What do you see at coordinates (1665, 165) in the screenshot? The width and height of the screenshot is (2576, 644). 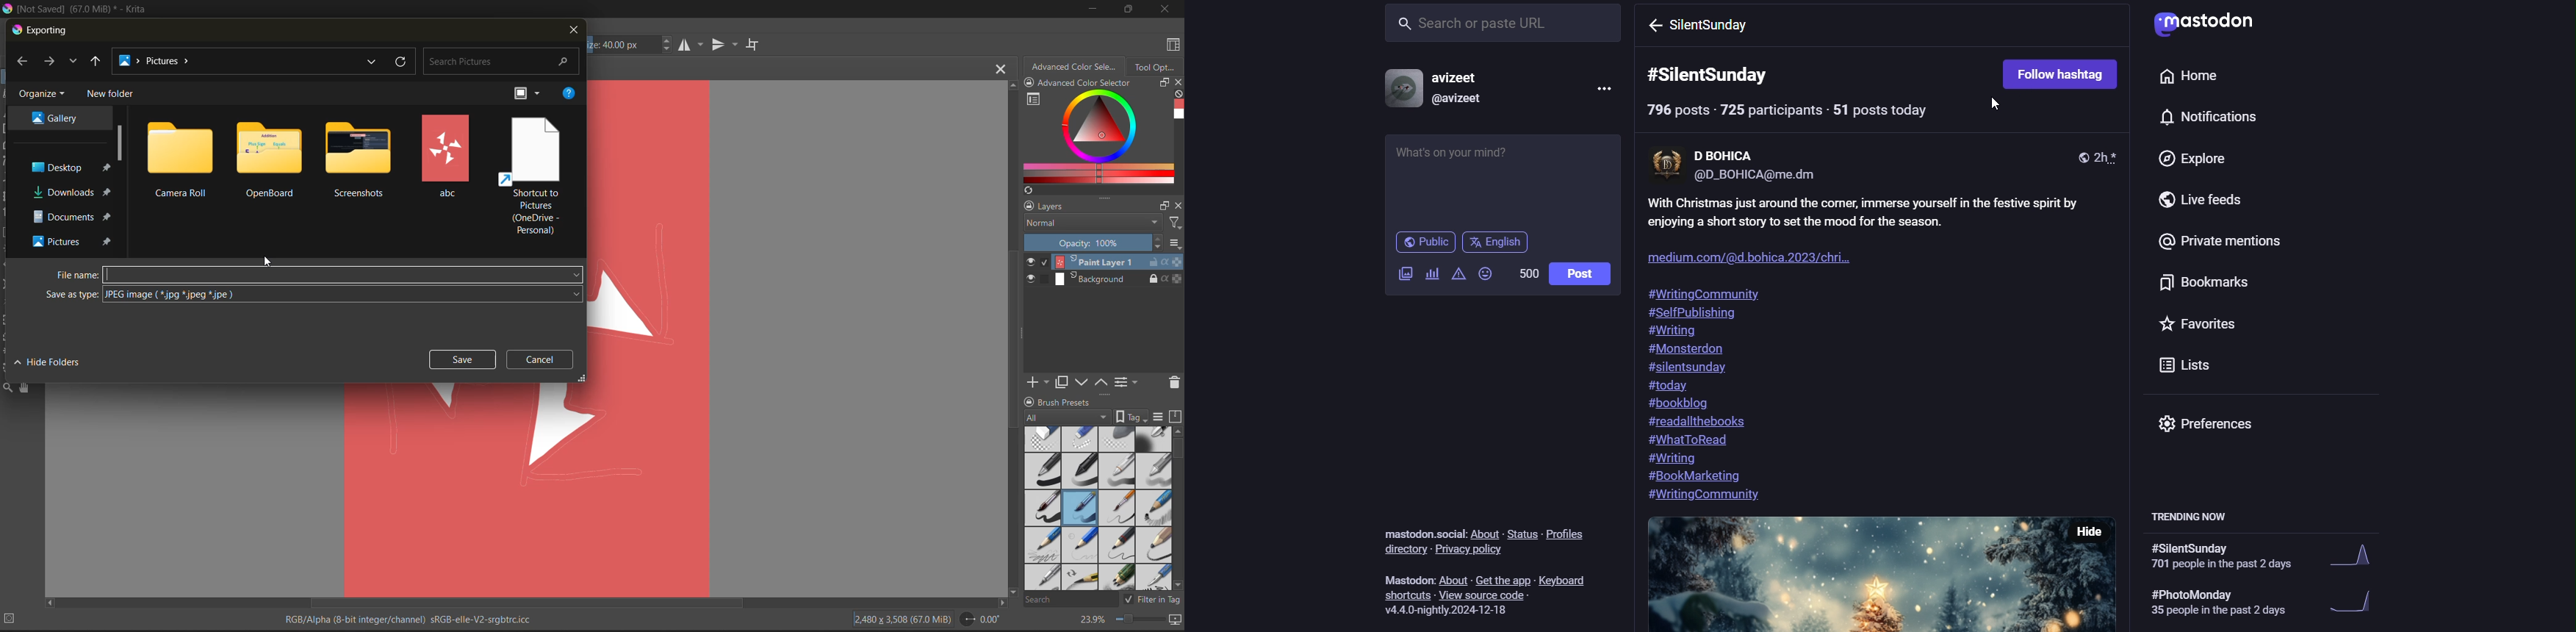 I see `display picture` at bounding box center [1665, 165].